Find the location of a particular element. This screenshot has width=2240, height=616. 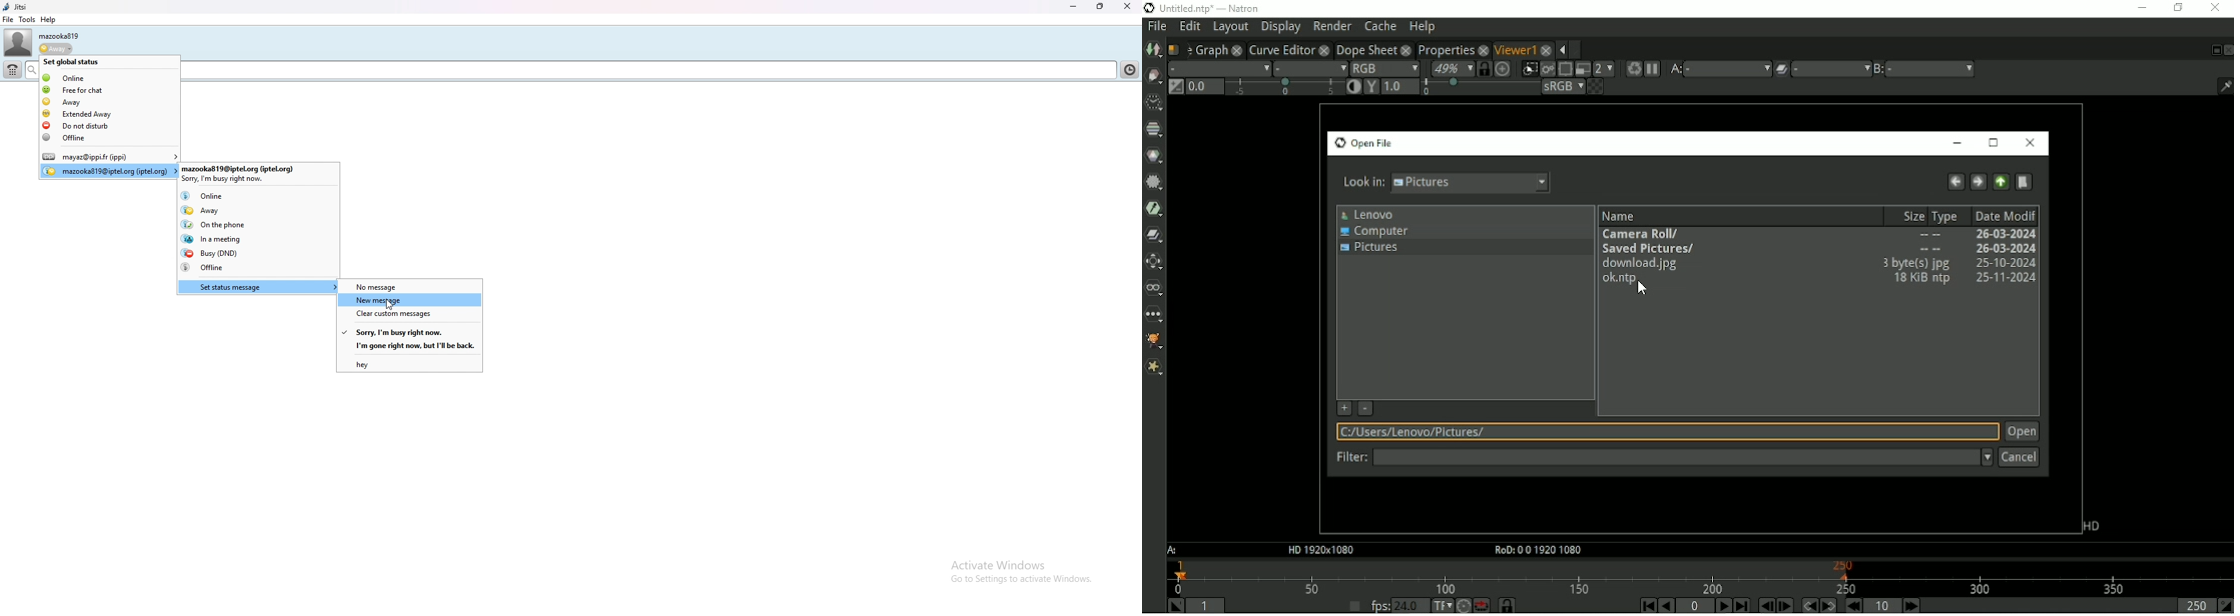

jitsi is located at coordinates (15, 7).